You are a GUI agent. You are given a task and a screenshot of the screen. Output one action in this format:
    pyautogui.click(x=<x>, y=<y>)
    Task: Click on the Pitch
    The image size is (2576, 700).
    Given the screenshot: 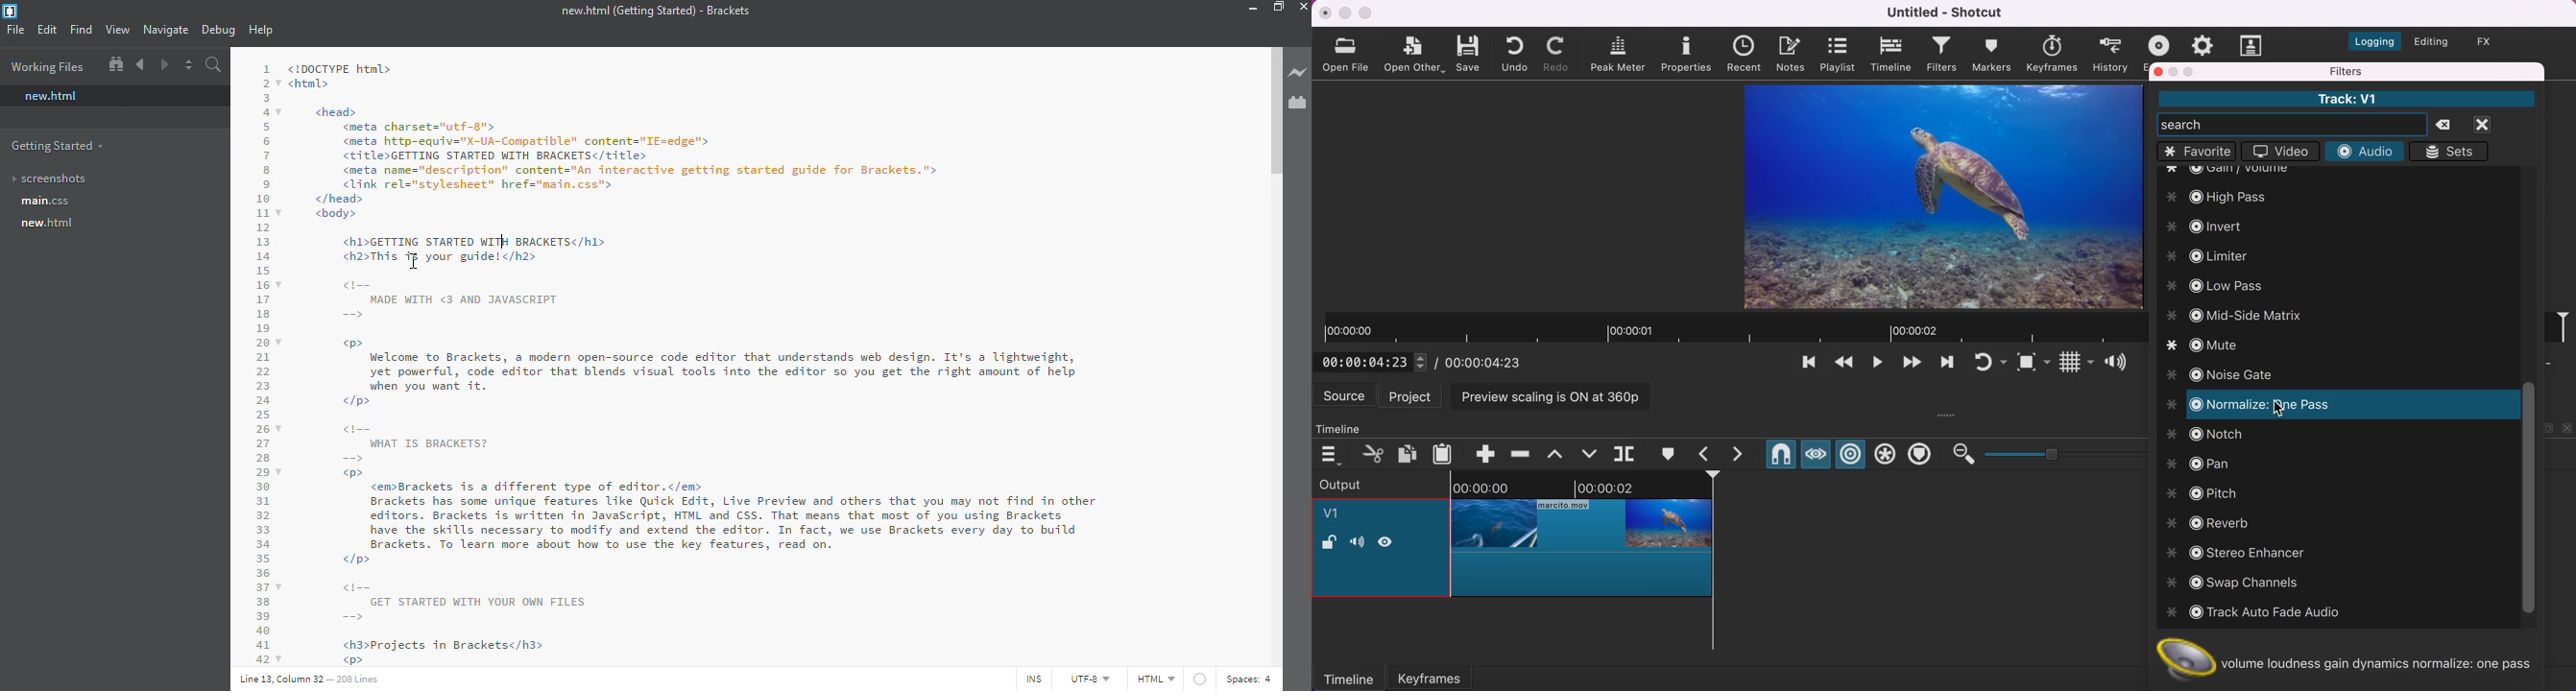 What is the action you would take?
    pyautogui.click(x=2204, y=491)
    